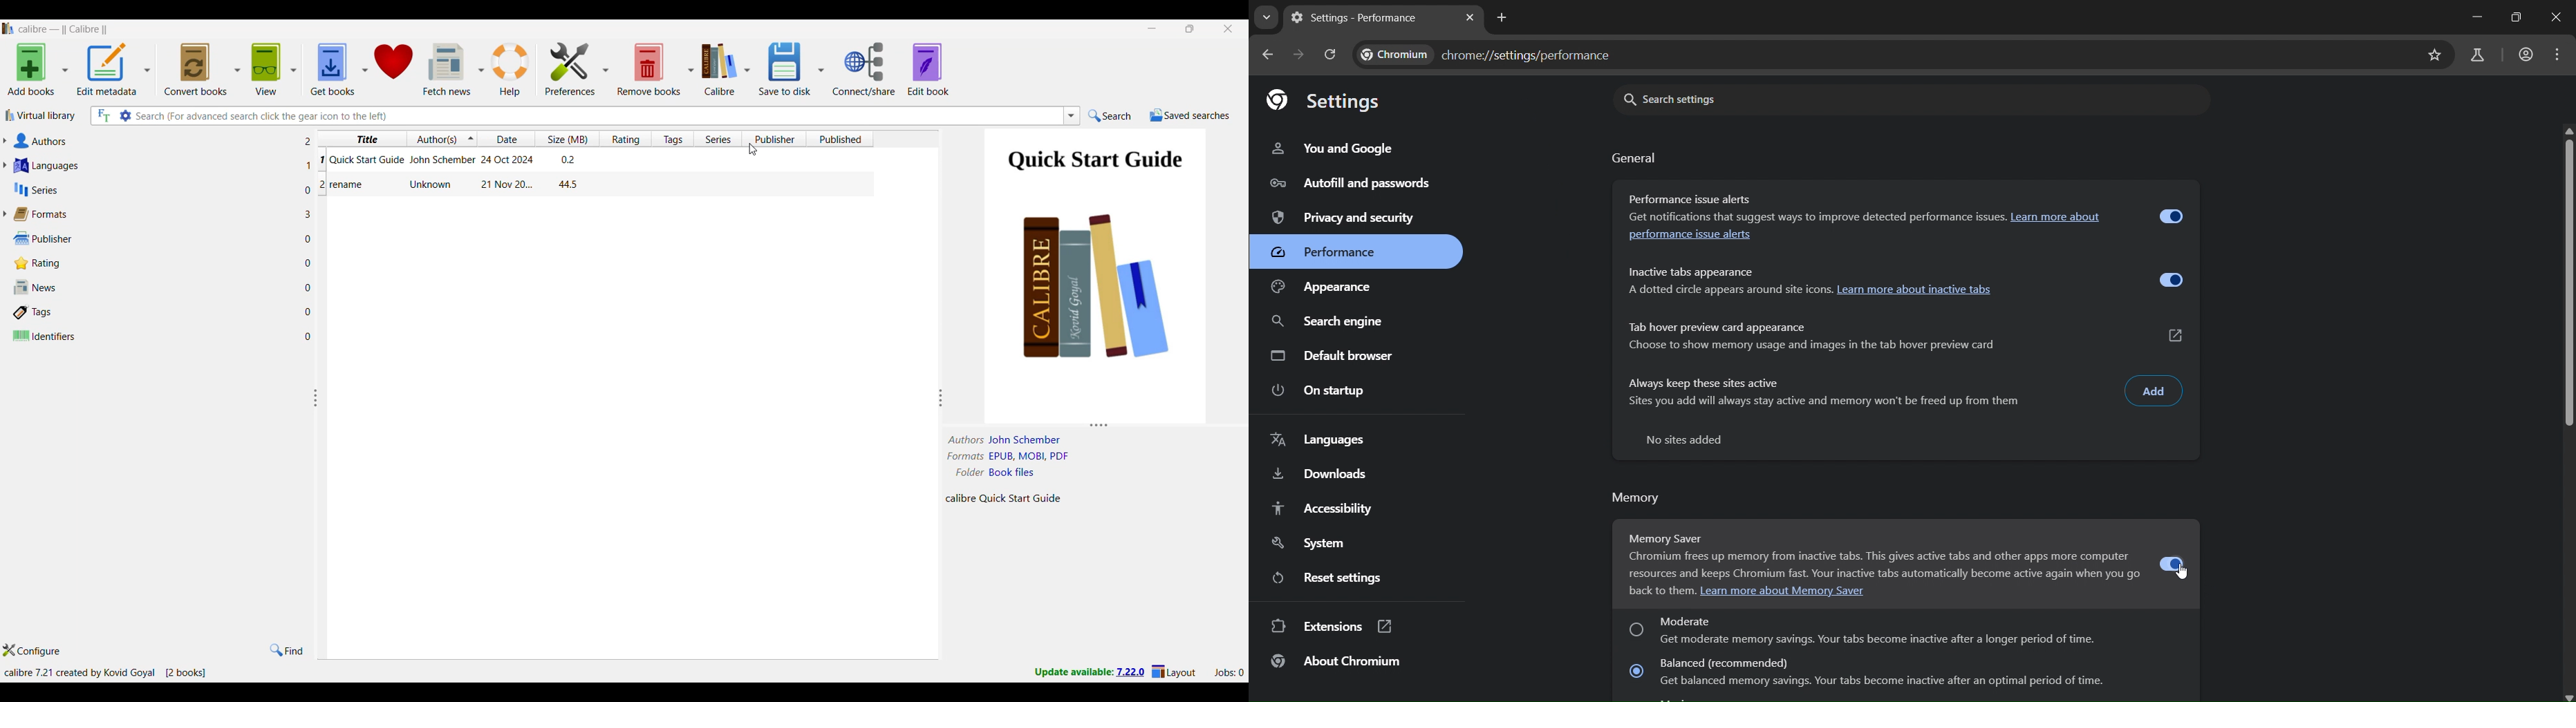 The width and height of the screenshot is (2576, 728). What do you see at coordinates (441, 138) in the screenshot?
I see `Authors column, current sorting` at bounding box center [441, 138].